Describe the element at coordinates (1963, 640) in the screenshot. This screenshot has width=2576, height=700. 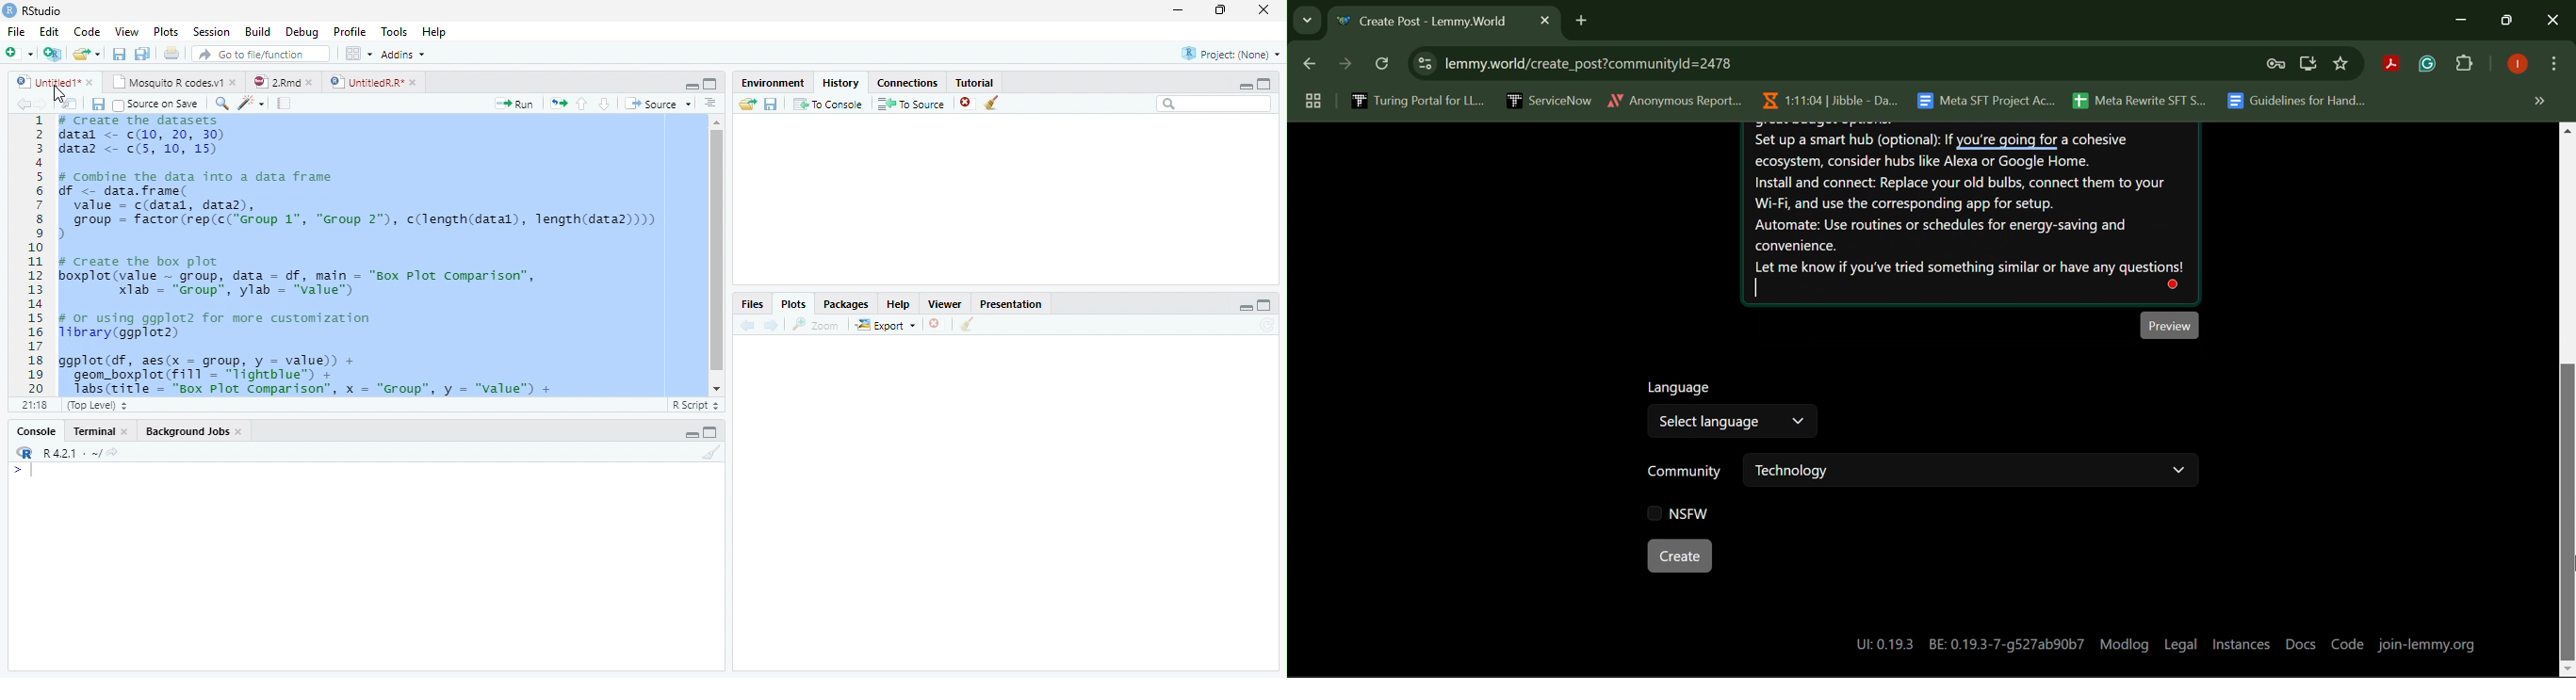
I see `System Details` at that location.